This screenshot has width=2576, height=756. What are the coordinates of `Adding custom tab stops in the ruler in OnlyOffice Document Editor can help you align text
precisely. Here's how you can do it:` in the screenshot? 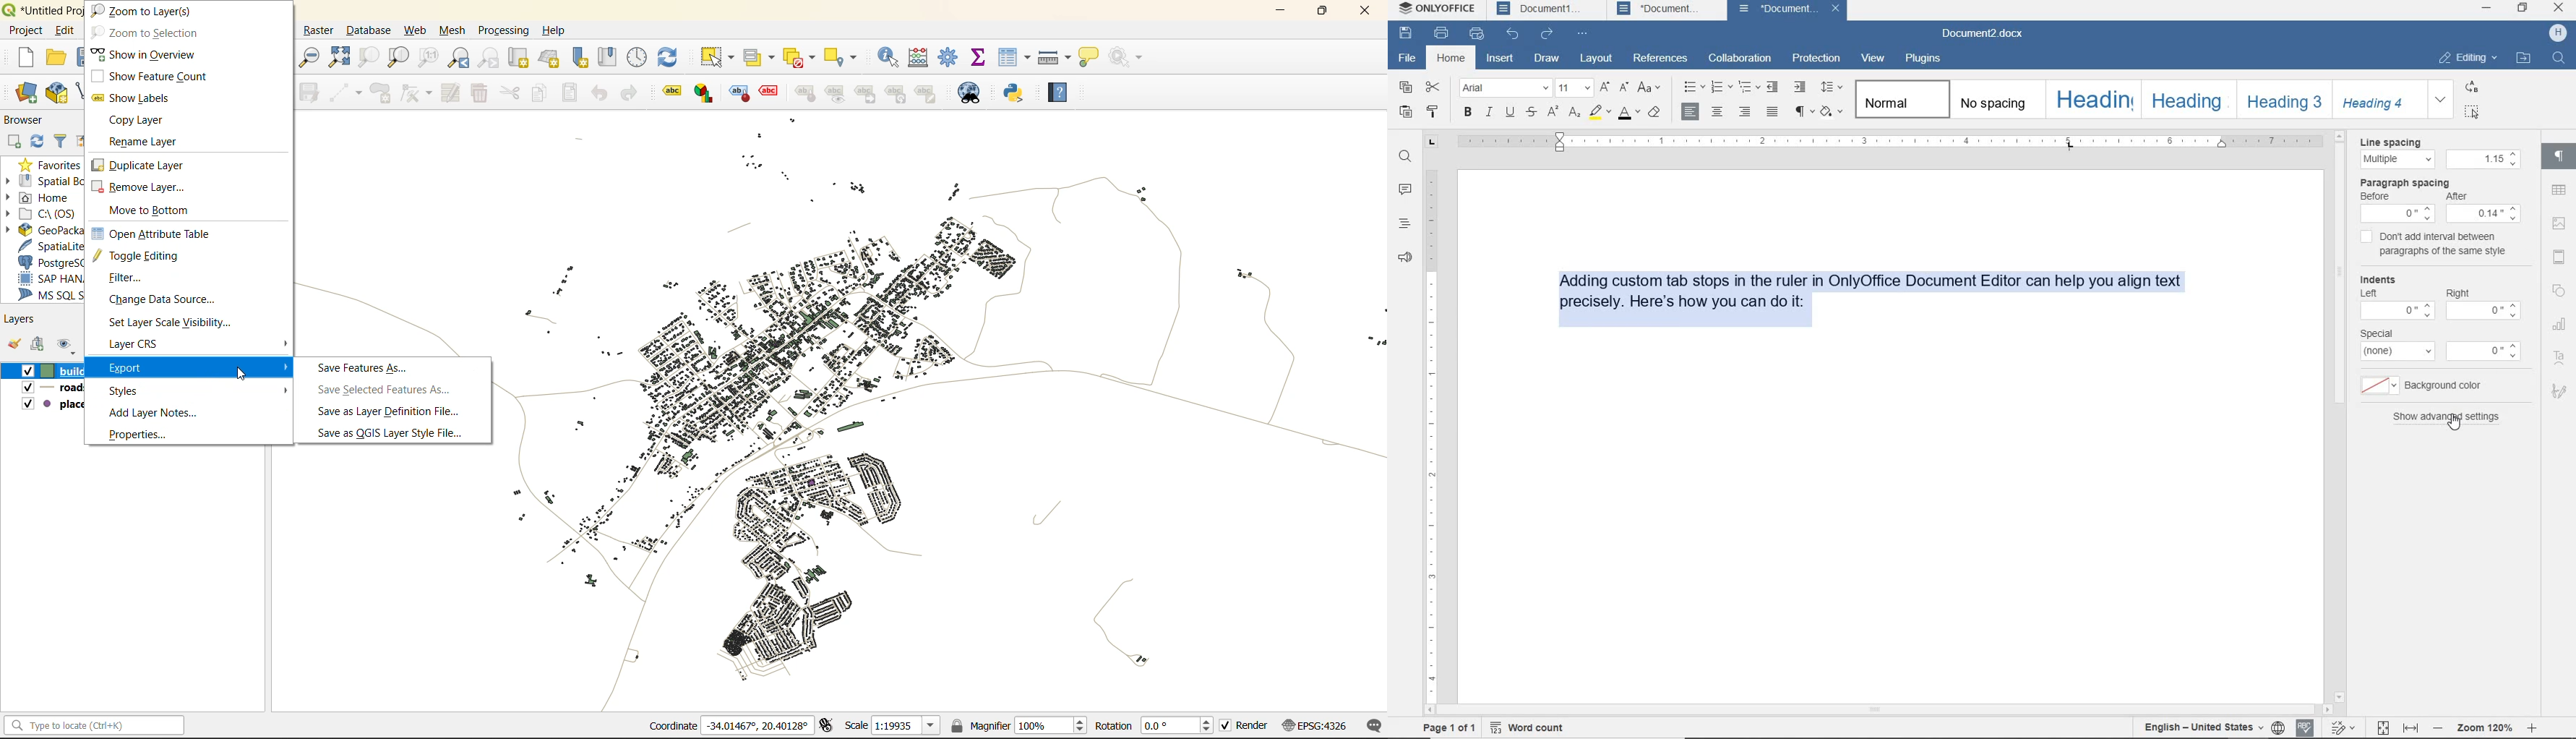 It's located at (1877, 298).